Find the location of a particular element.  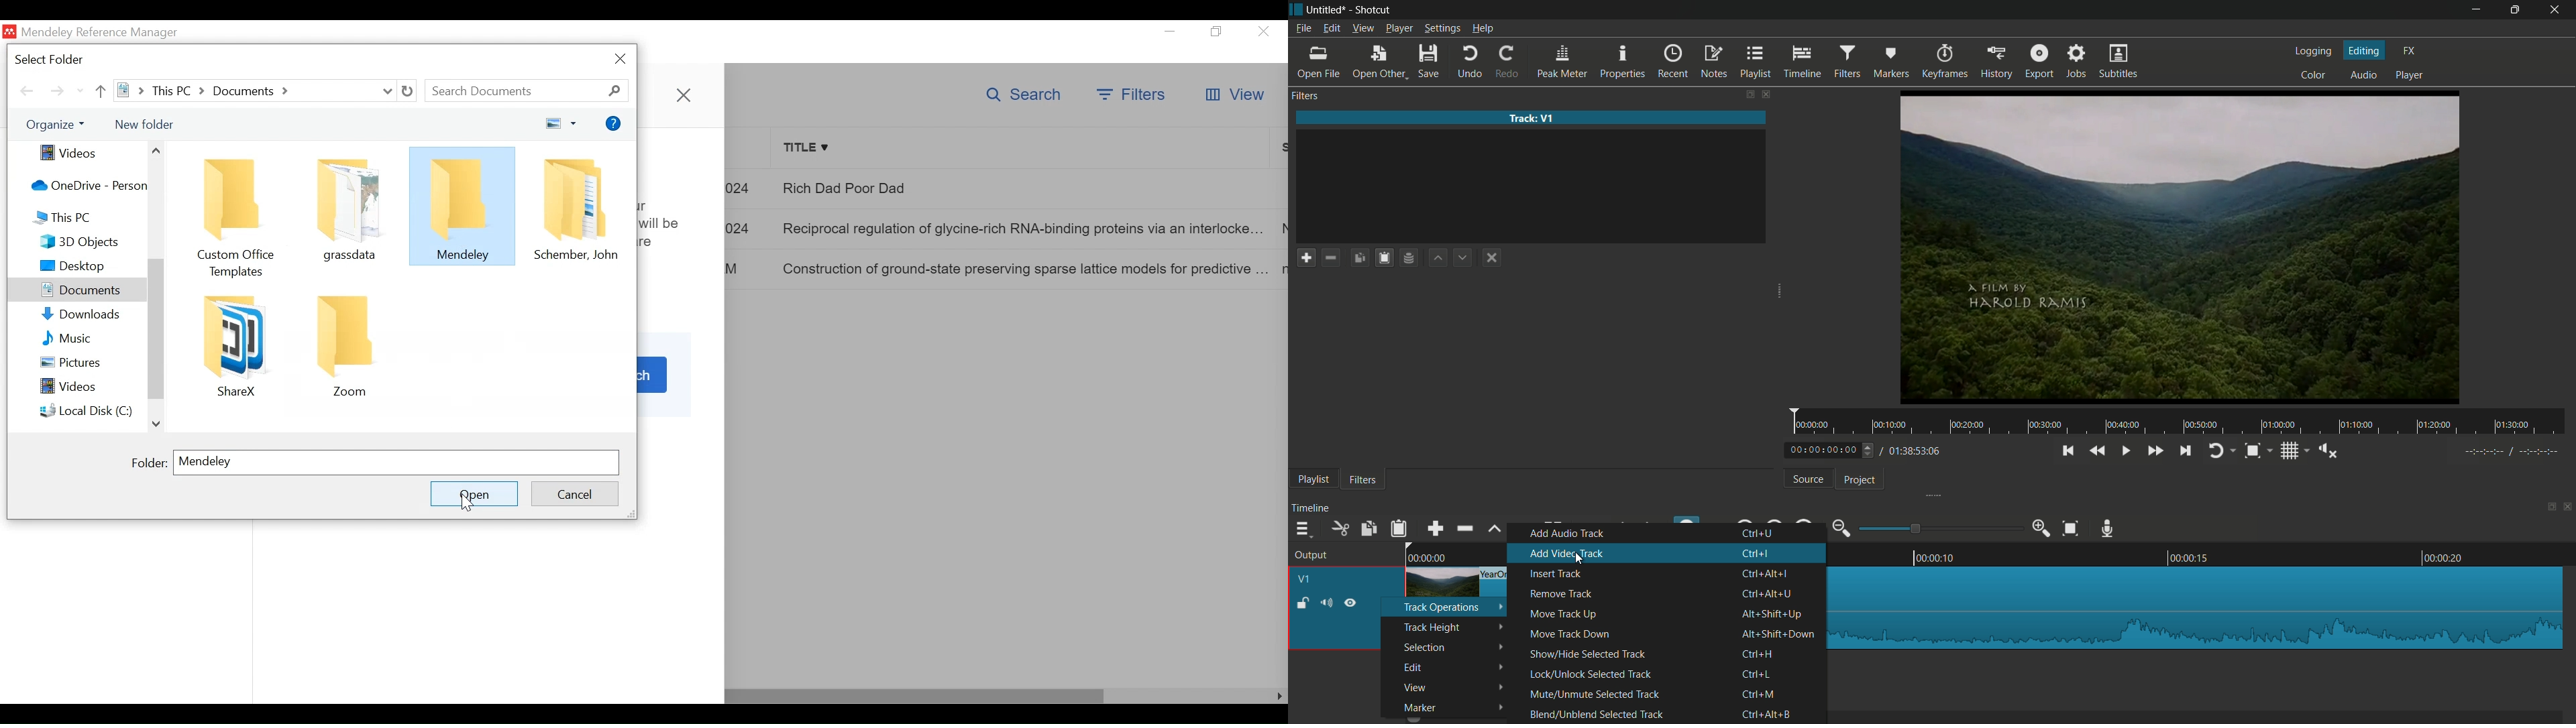

Search Documents is located at coordinates (526, 91).